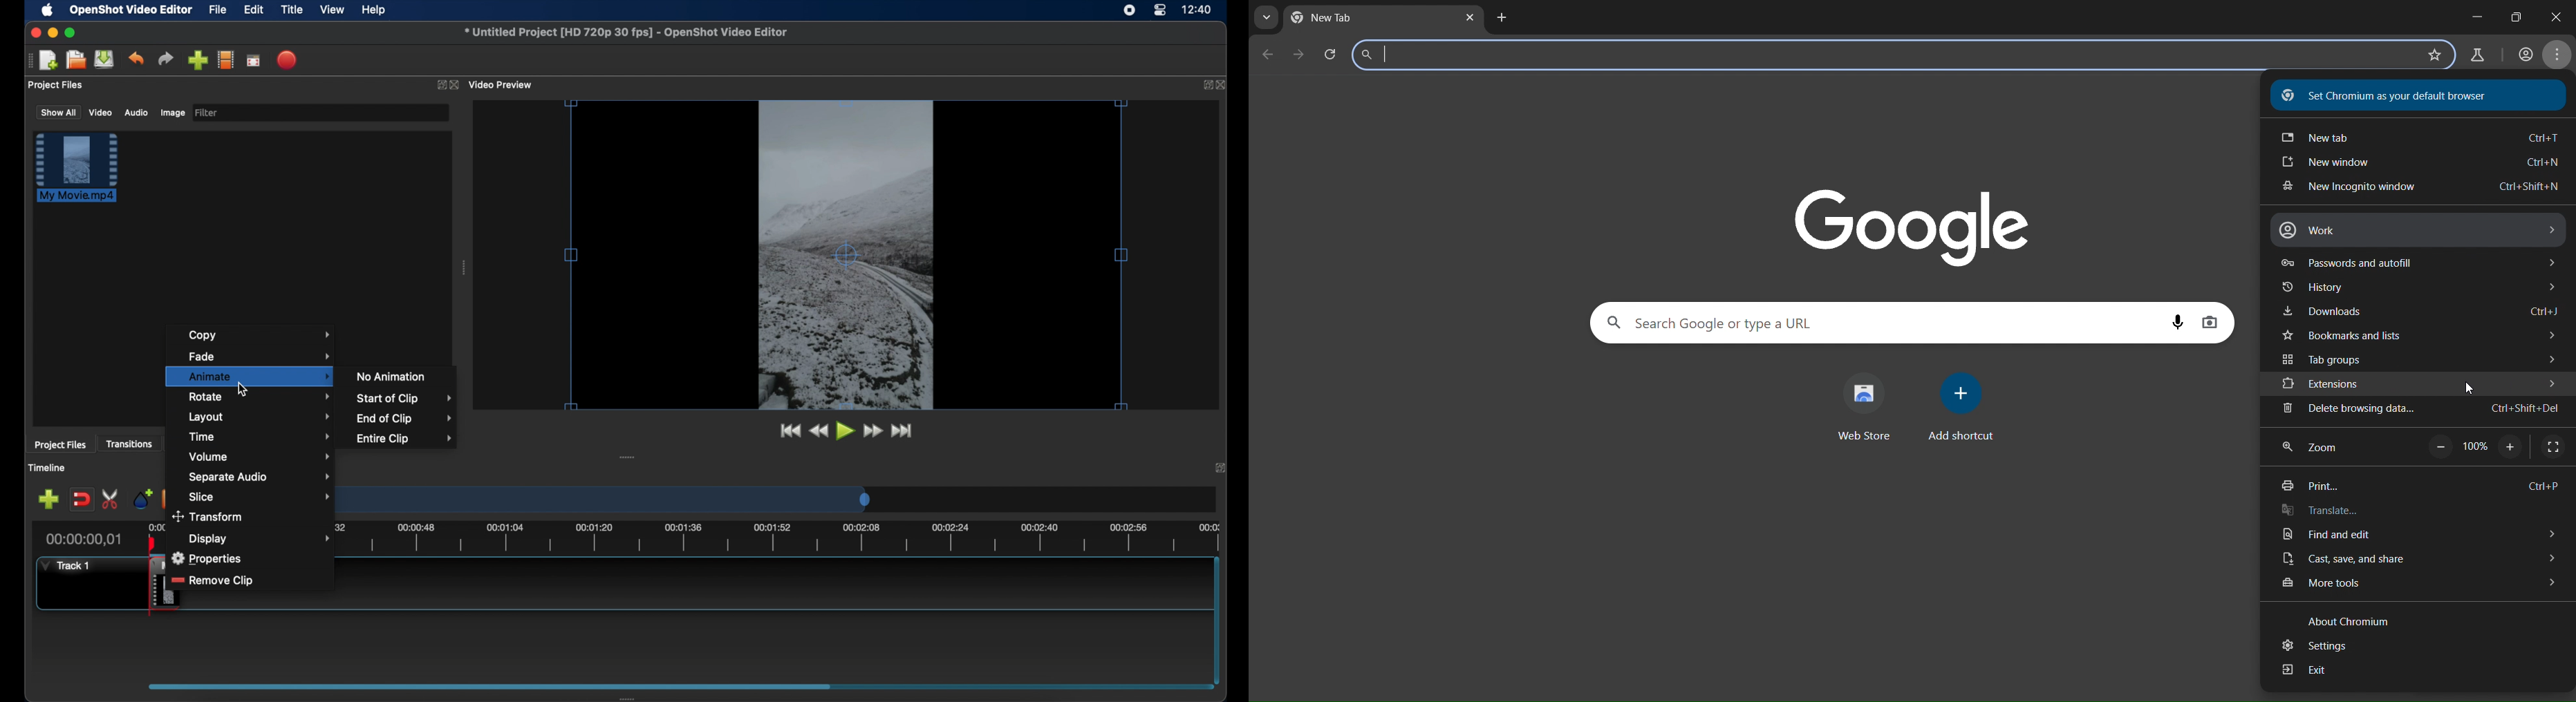  What do you see at coordinates (100, 113) in the screenshot?
I see `video` at bounding box center [100, 113].